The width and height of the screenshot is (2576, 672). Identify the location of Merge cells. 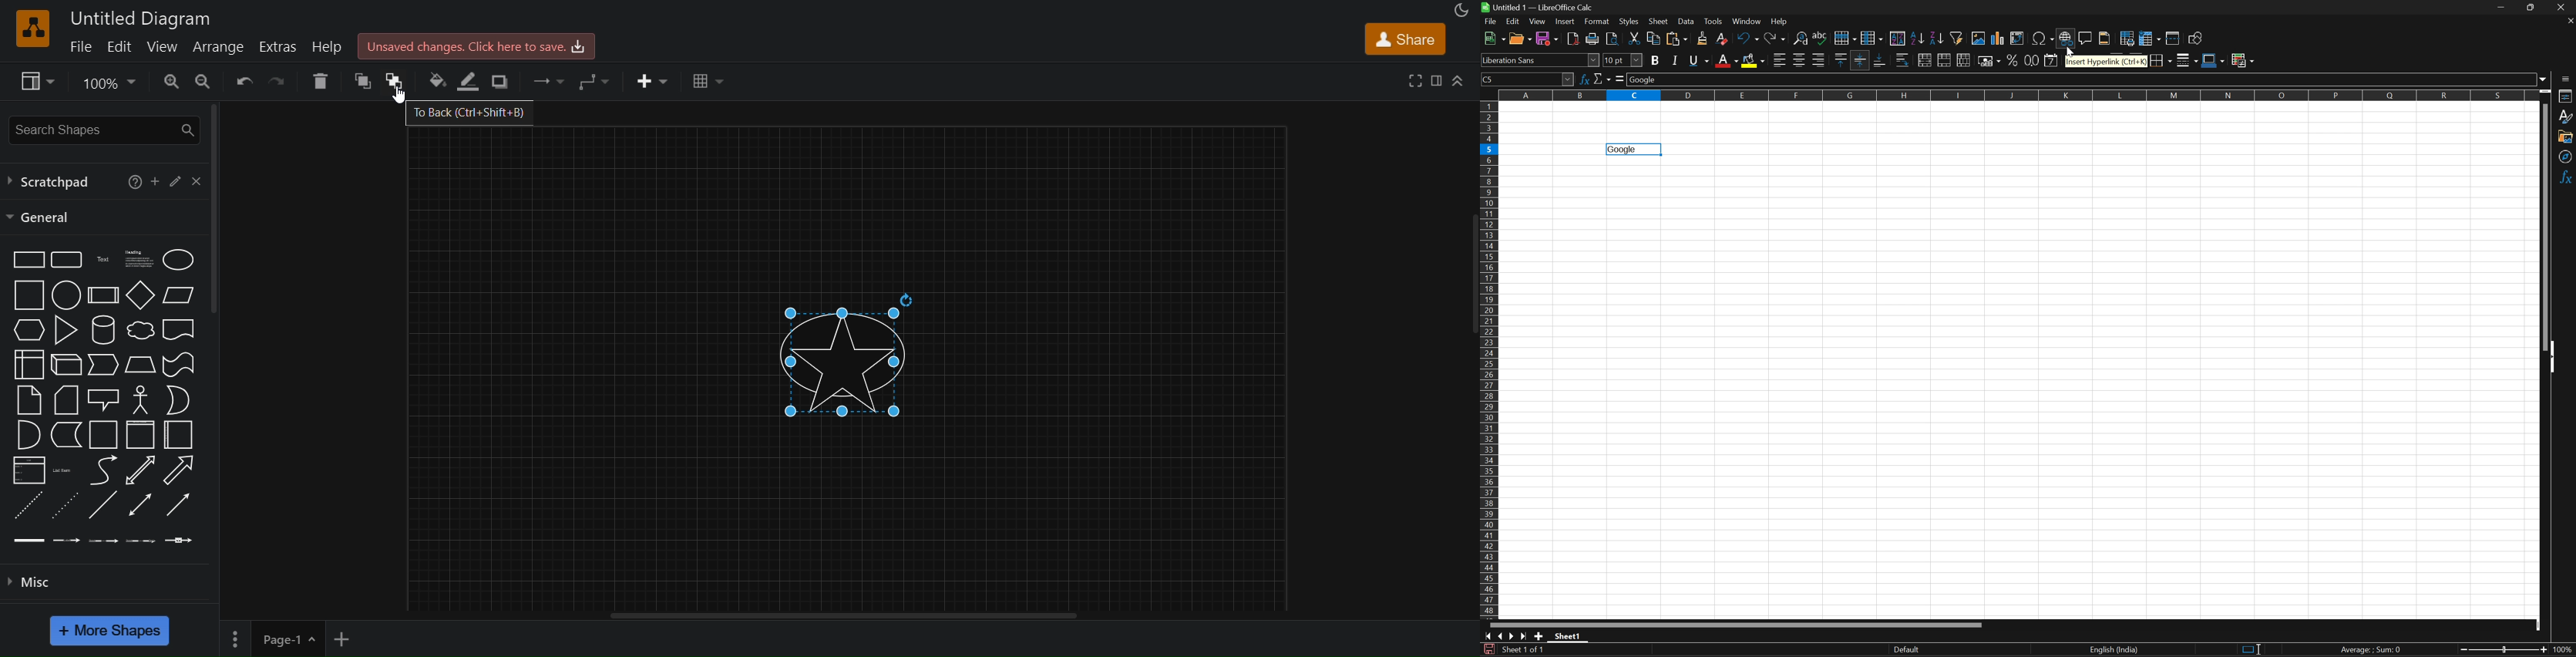
(1946, 60).